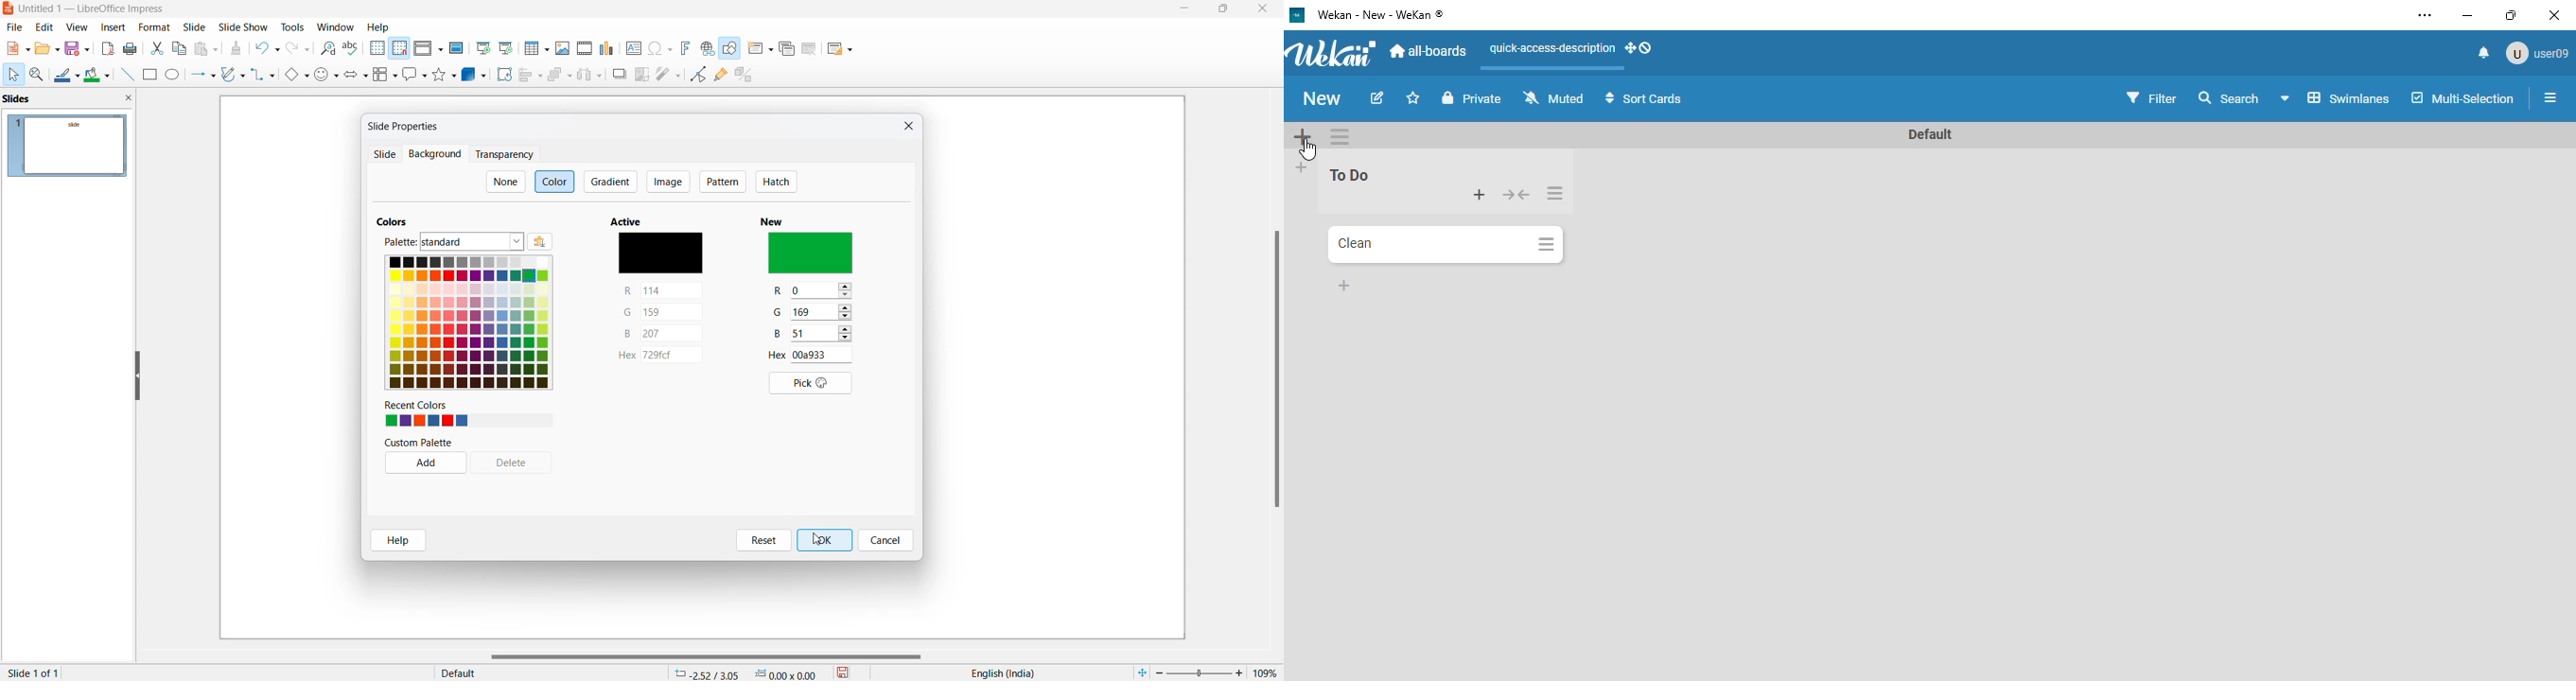 The height and width of the screenshot is (700, 2576). What do you see at coordinates (1322, 97) in the screenshot?
I see `board name` at bounding box center [1322, 97].